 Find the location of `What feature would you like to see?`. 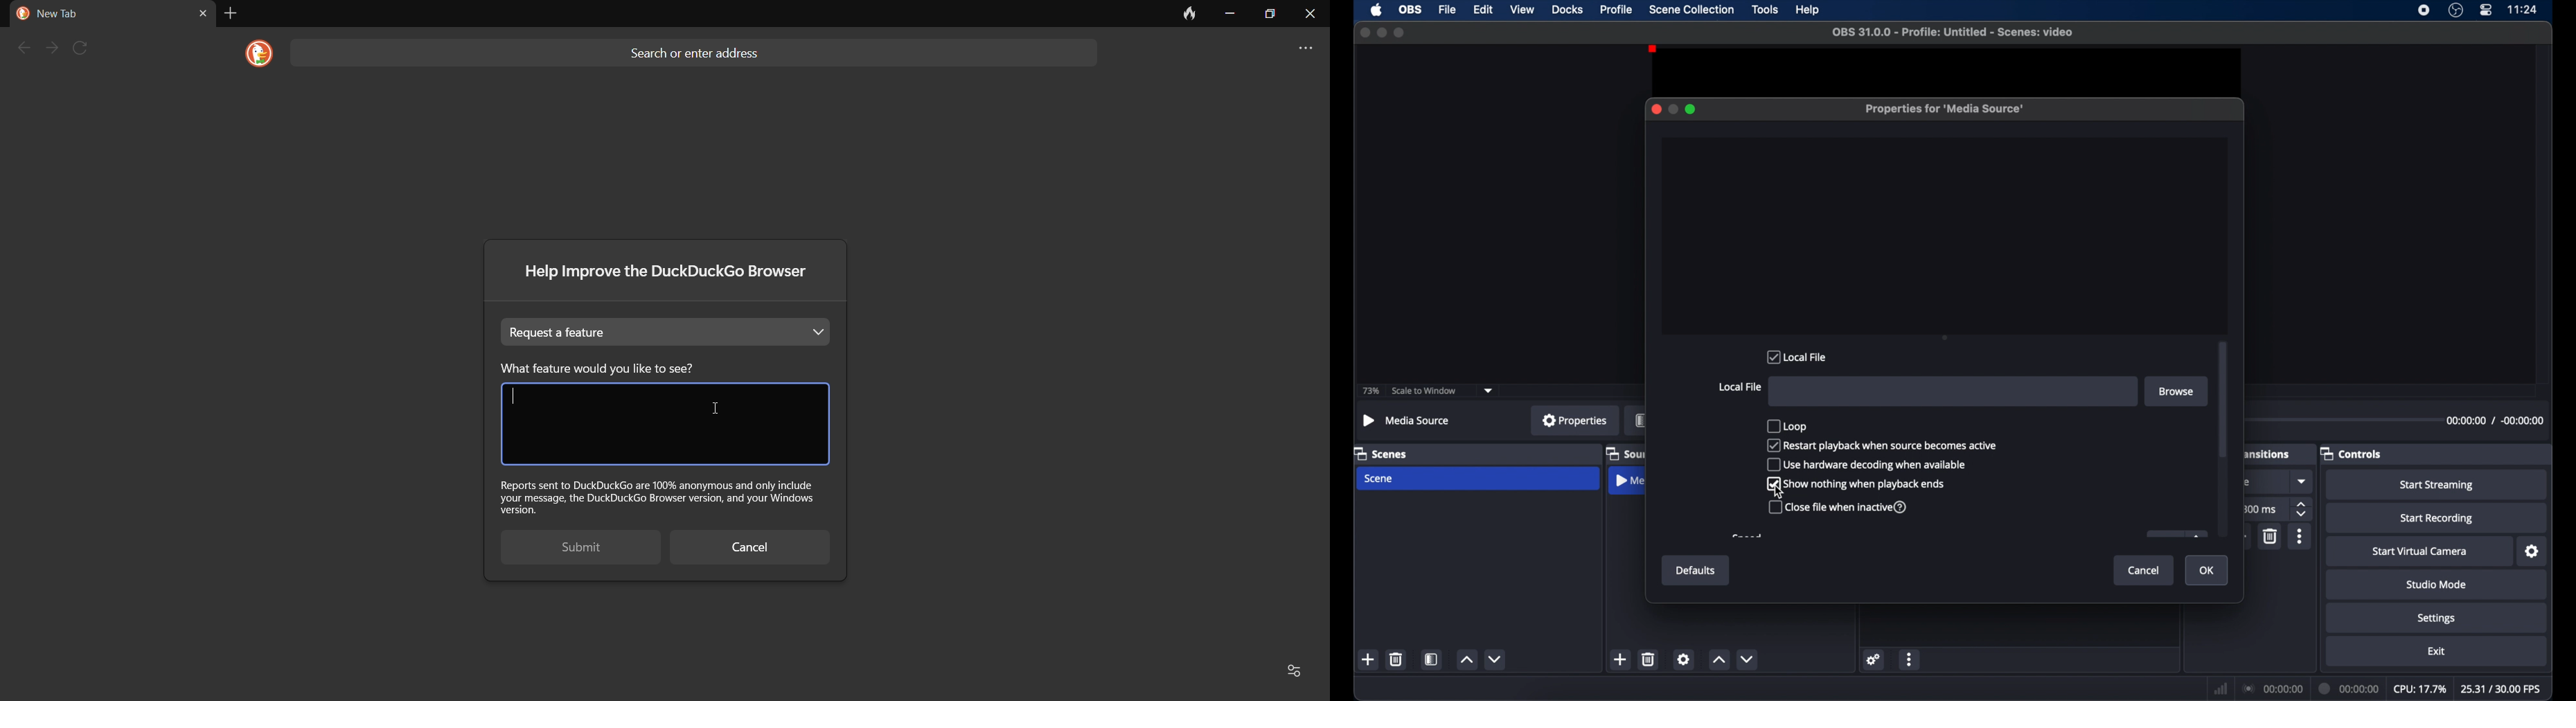

What feature would you like to see? is located at coordinates (622, 368).